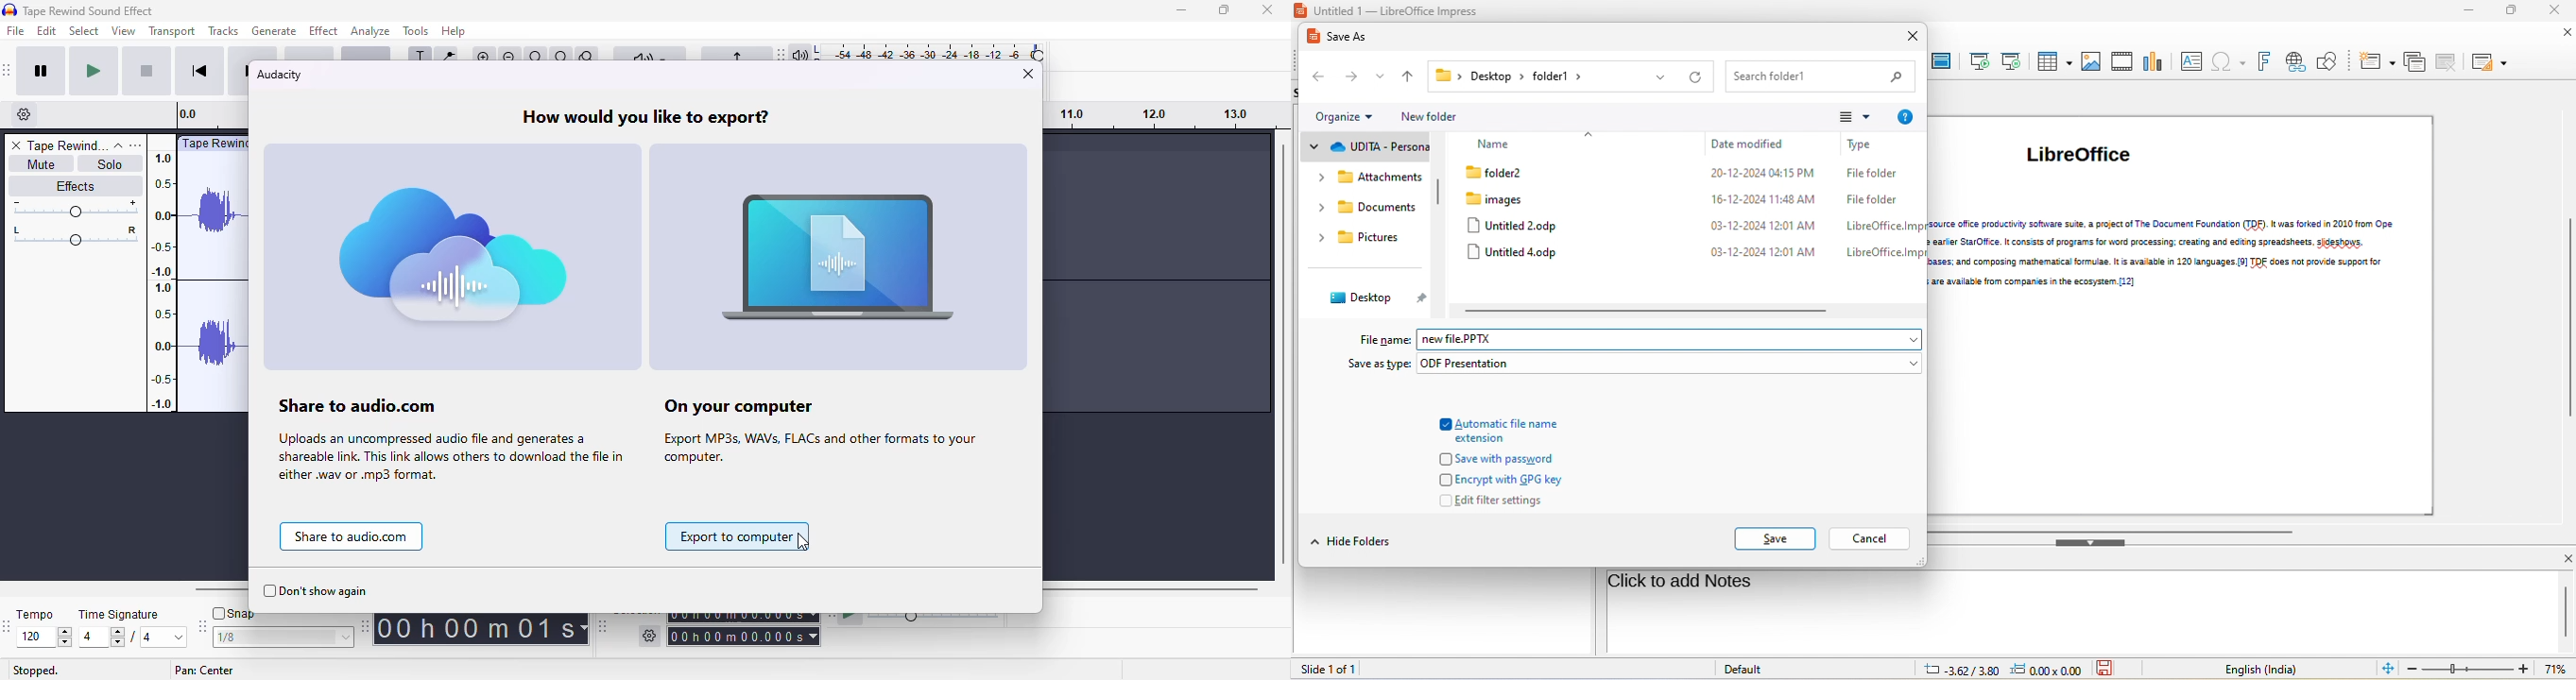  Describe the element at coordinates (1152, 114) in the screenshot. I see `timestamps` at that location.